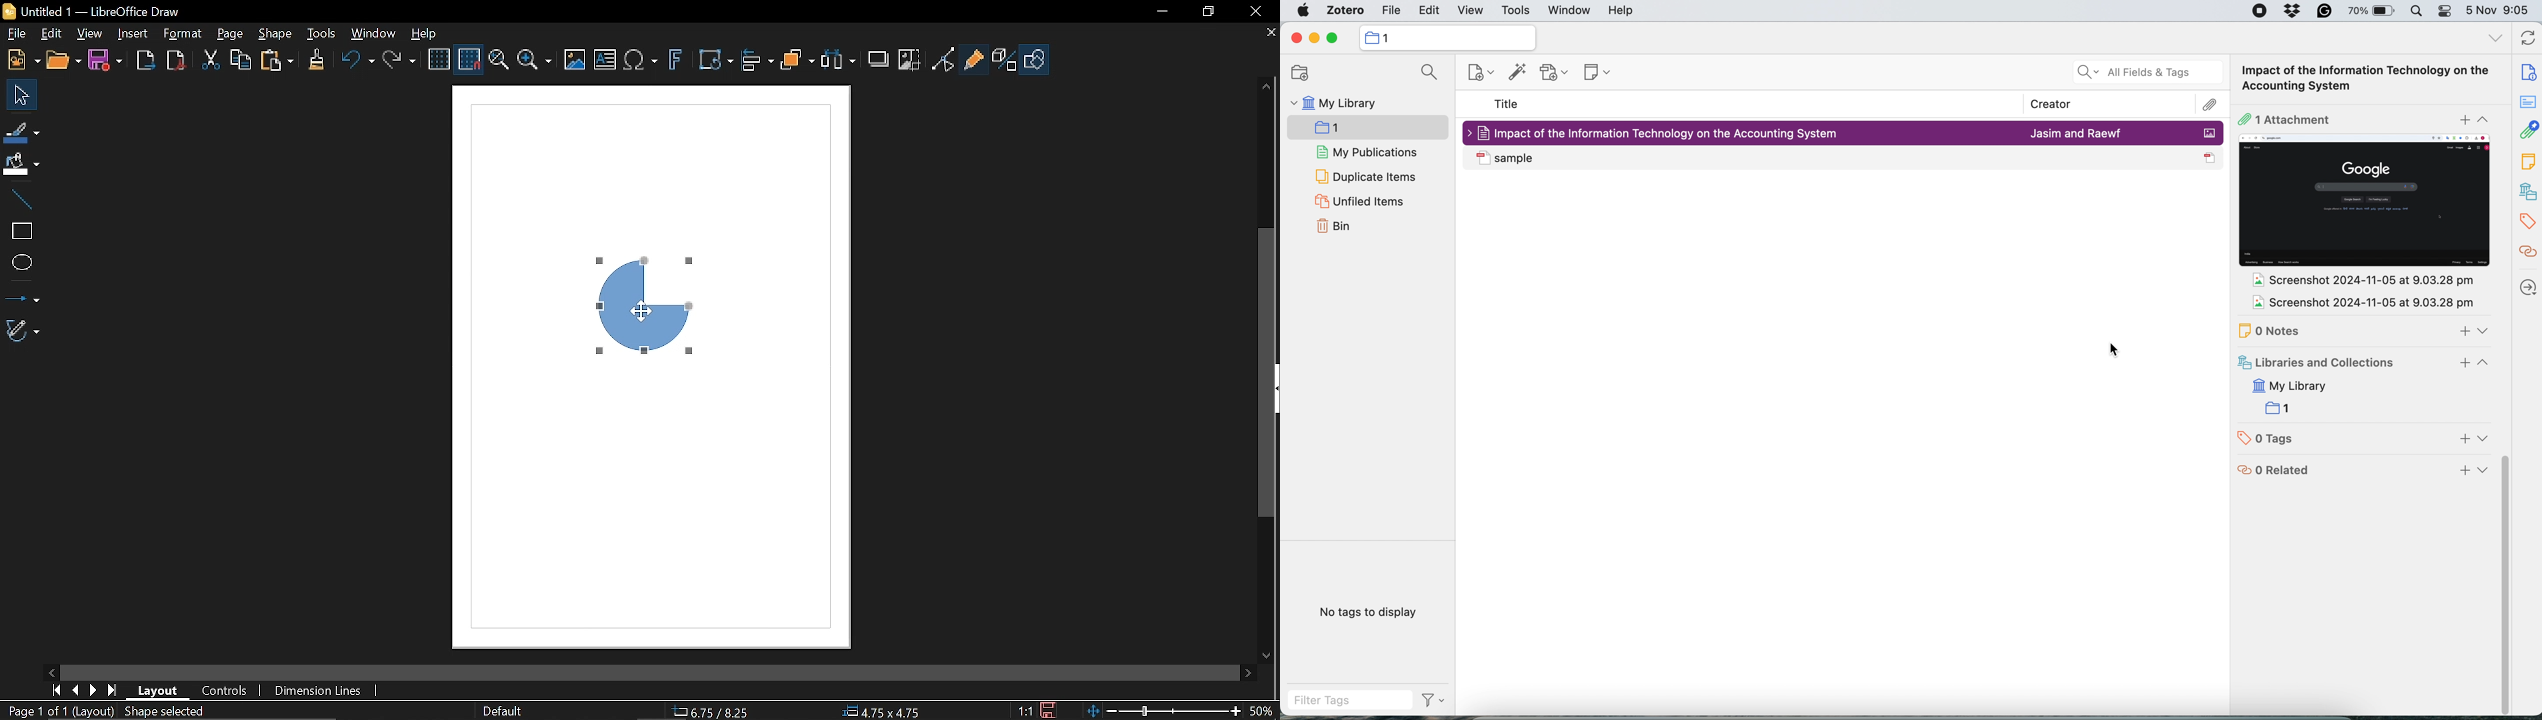 Image resolution: width=2548 pixels, height=728 pixels. Describe the element at coordinates (2526, 39) in the screenshot. I see `refresh` at that location.